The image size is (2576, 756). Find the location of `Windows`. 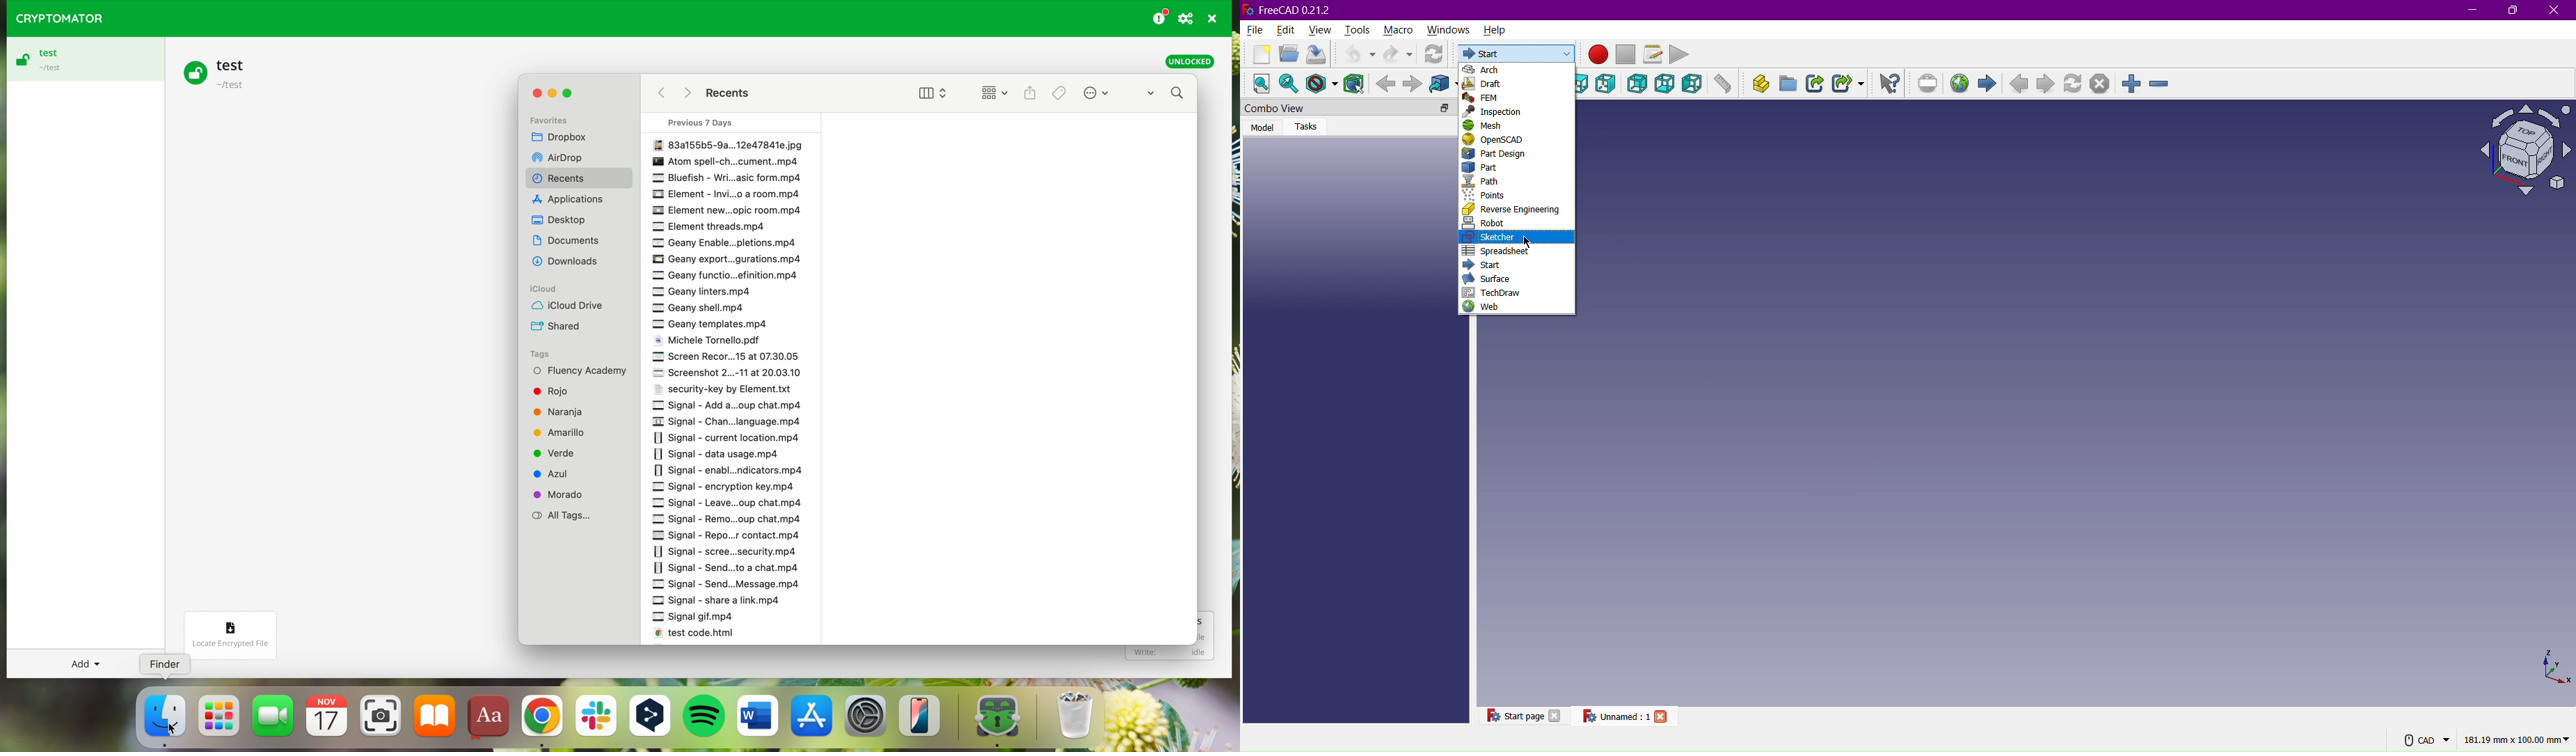

Windows is located at coordinates (1449, 28).